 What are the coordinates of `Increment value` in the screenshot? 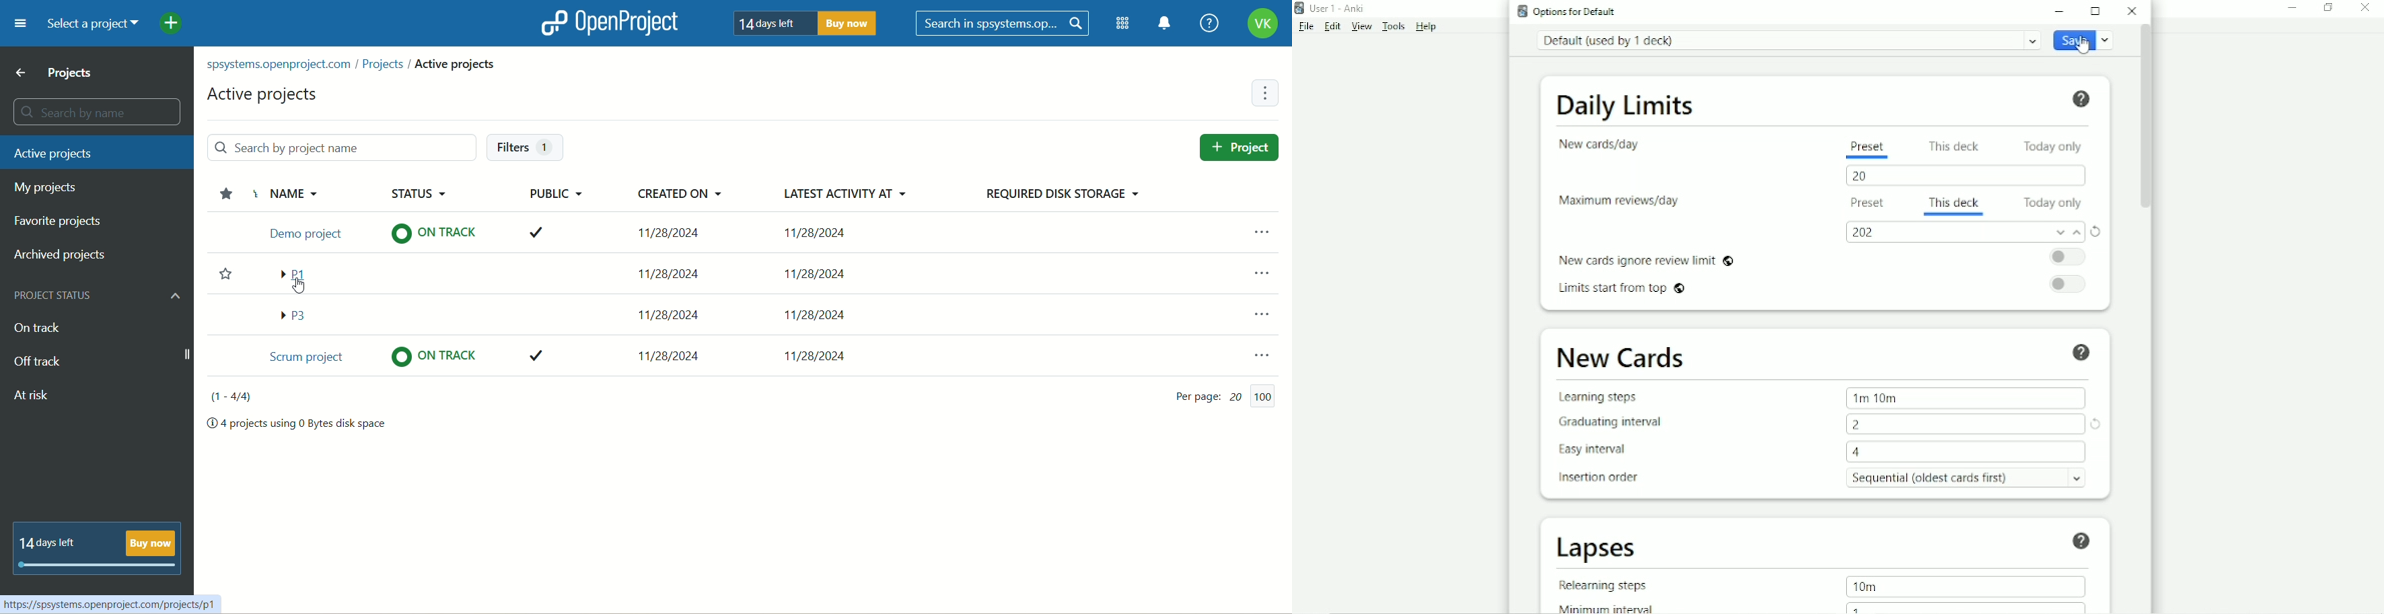 It's located at (2078, 235).